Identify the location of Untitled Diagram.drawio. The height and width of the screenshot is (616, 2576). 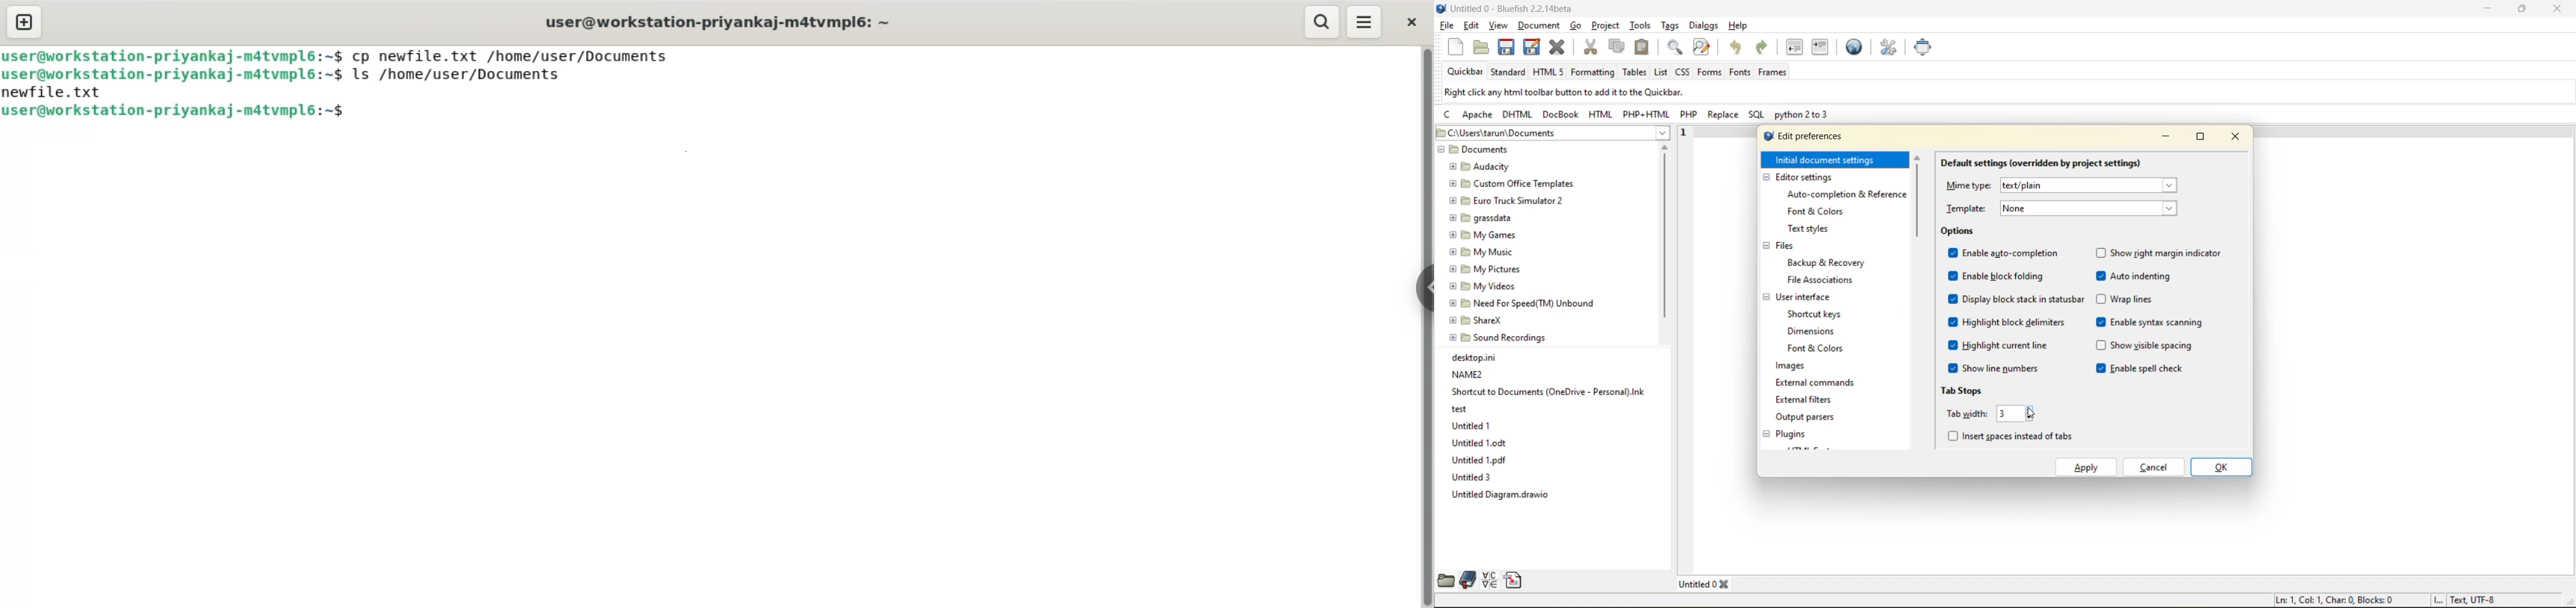
(1505, 496).